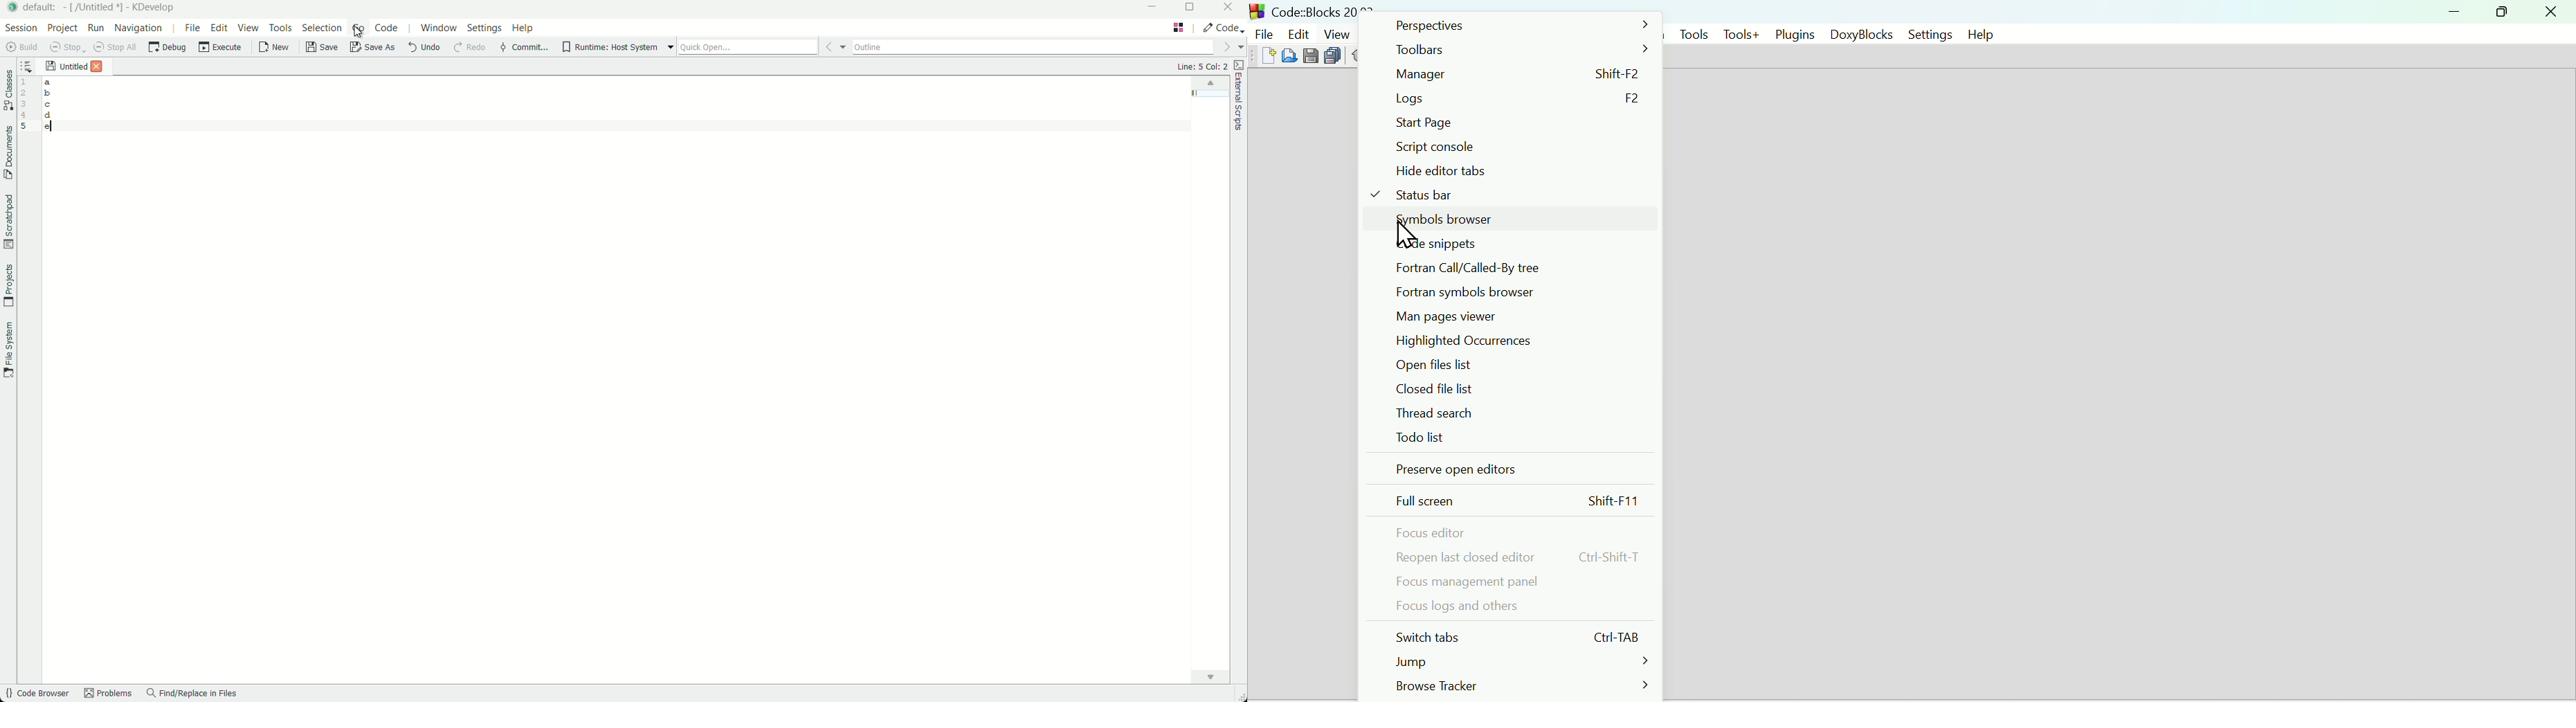  Describe the element at coordinates (1334, 57) in the screenshot. I see `Save everything` at that location.